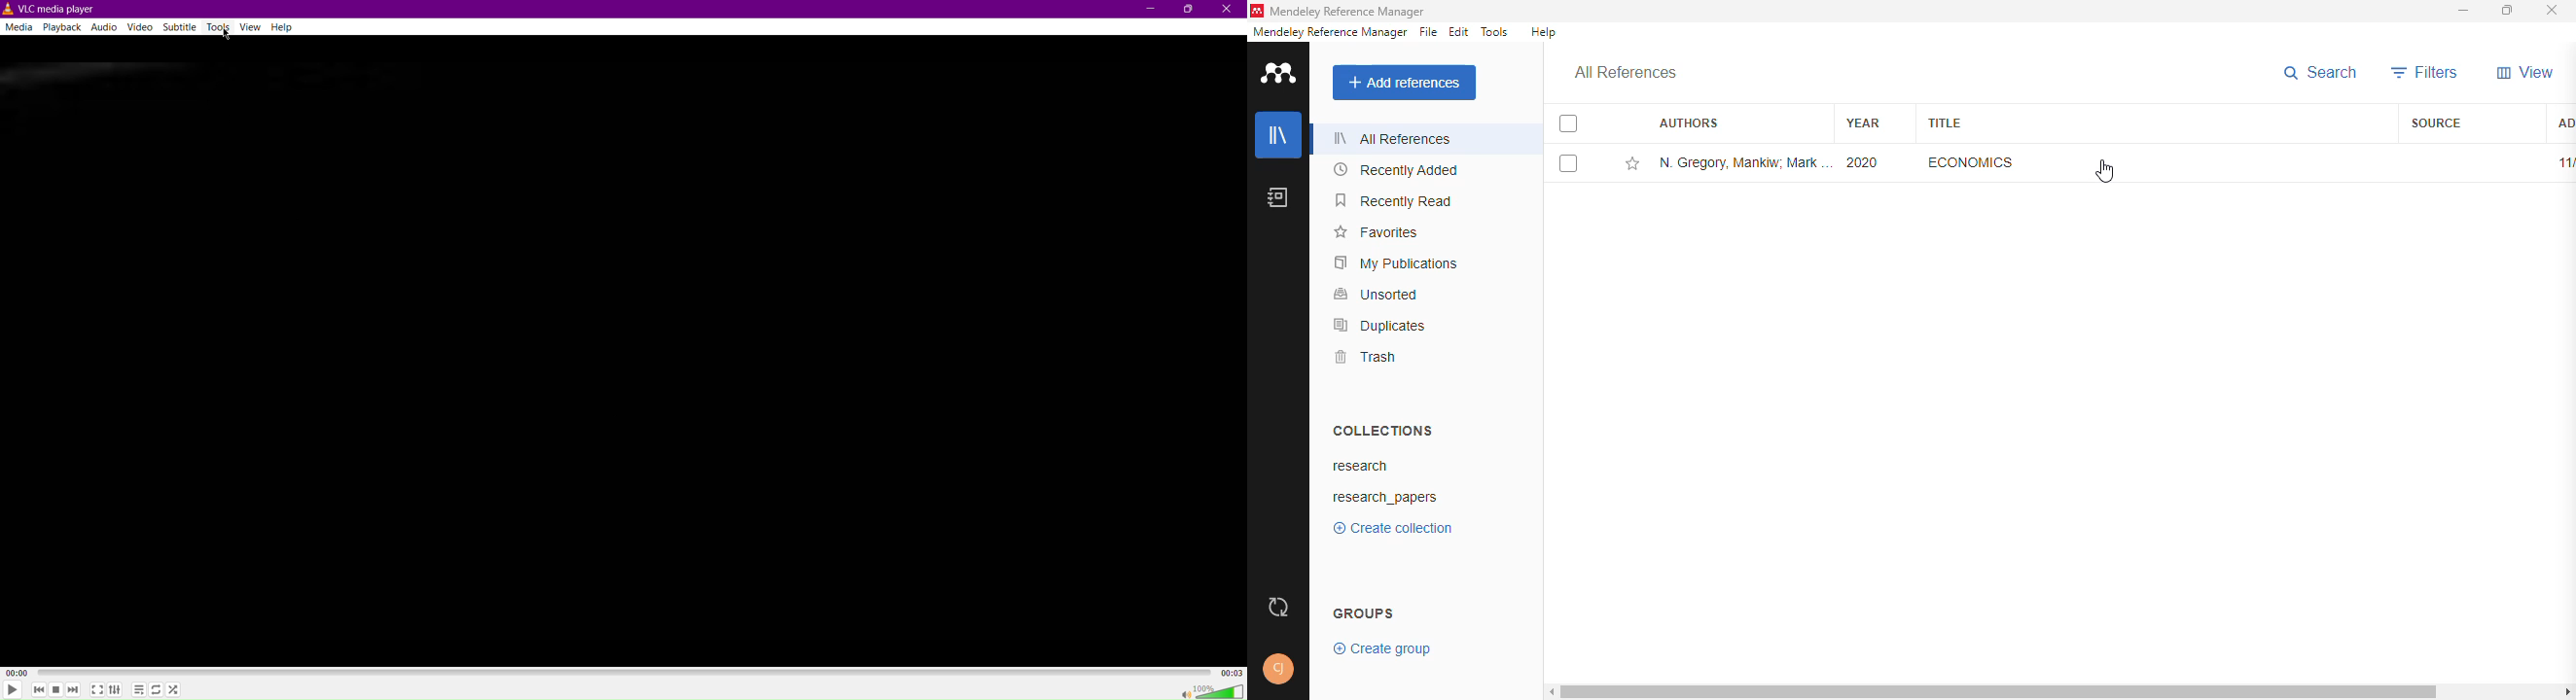 Image resolution: width=2576 pixels, height=700 pixels. What do you see at coordinates (1429, 32) in the screenshot?
I see `file` at bounding box center [1429, 32].